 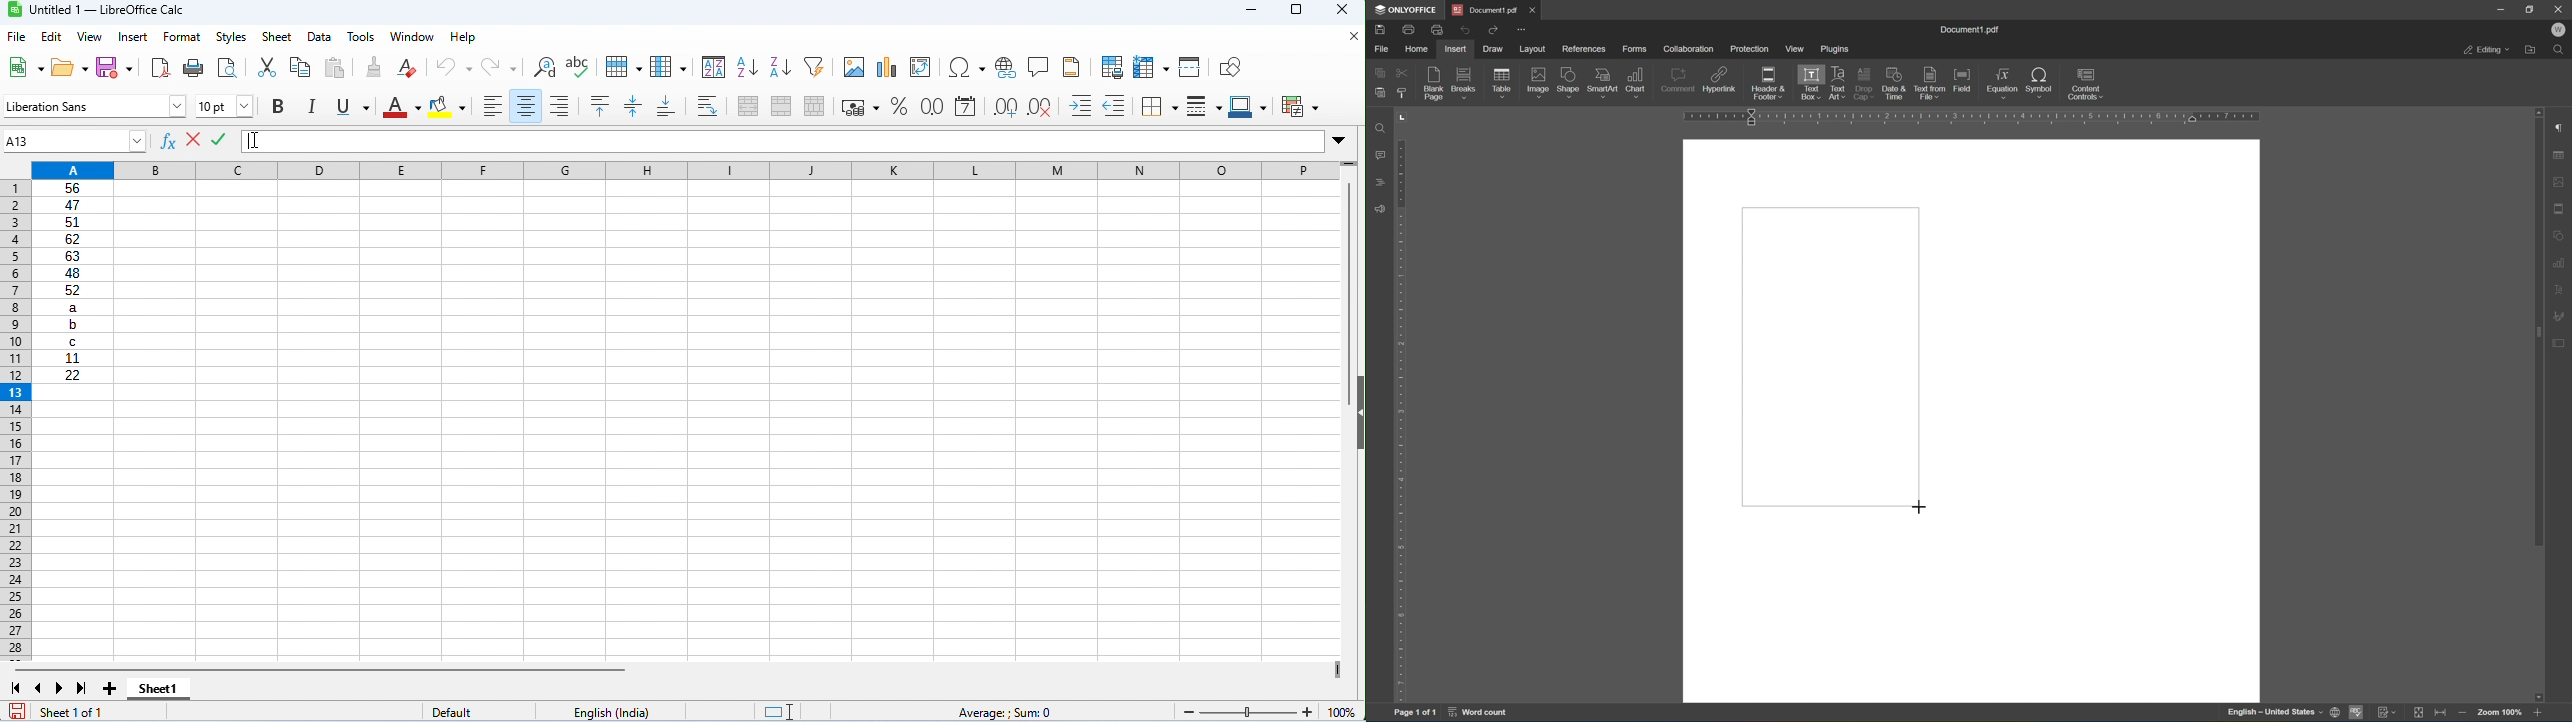 I want to click on set document language, so click(x=2336, y=712).